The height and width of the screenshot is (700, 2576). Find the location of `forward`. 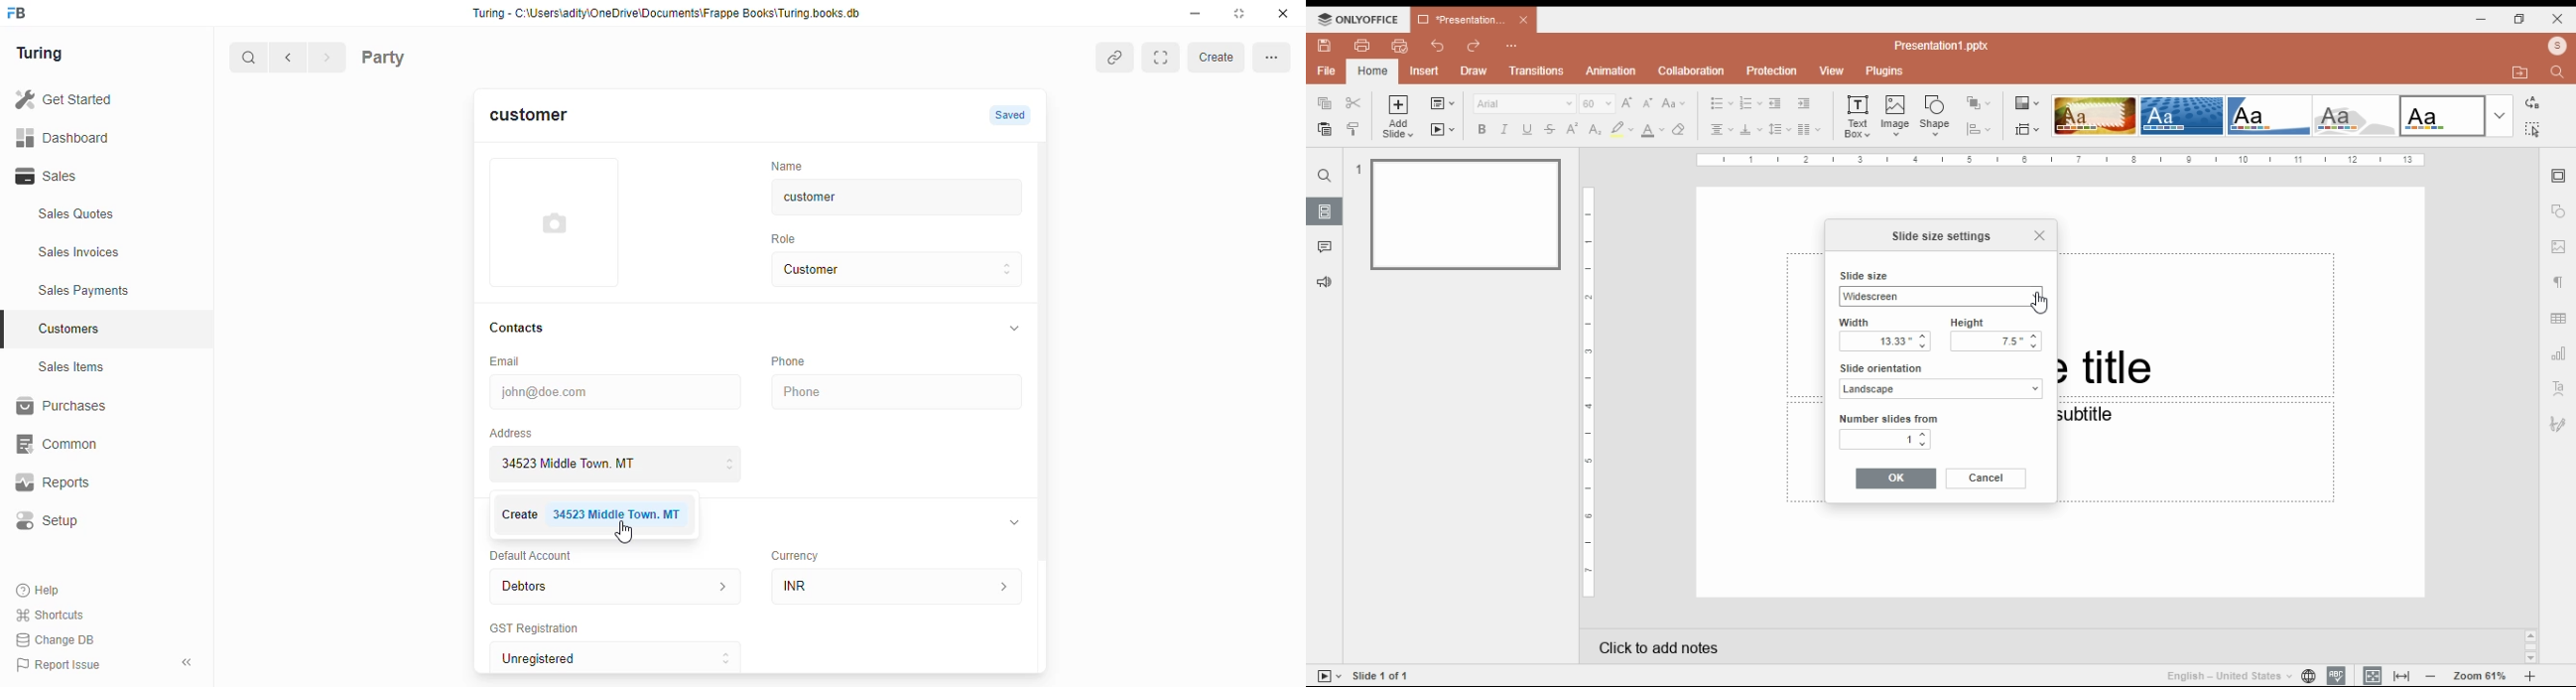

forward is located at coordinates (329, 59).